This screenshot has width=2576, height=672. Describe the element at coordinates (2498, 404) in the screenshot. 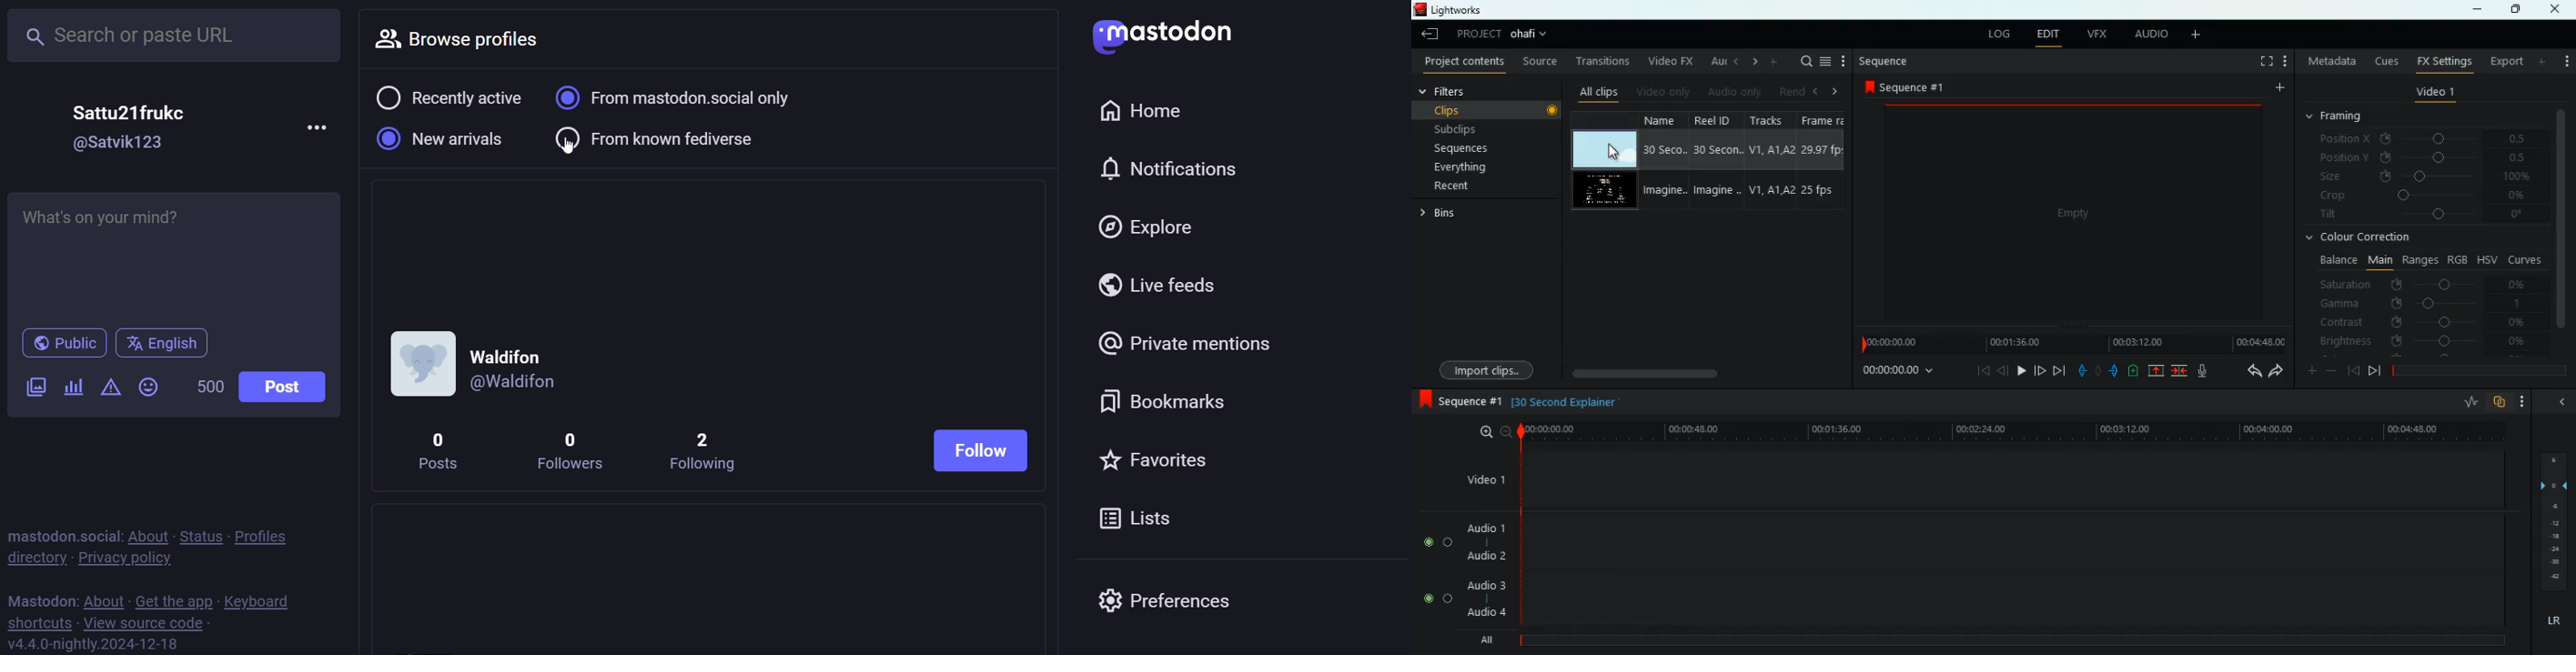

I see `overlap` at that location.